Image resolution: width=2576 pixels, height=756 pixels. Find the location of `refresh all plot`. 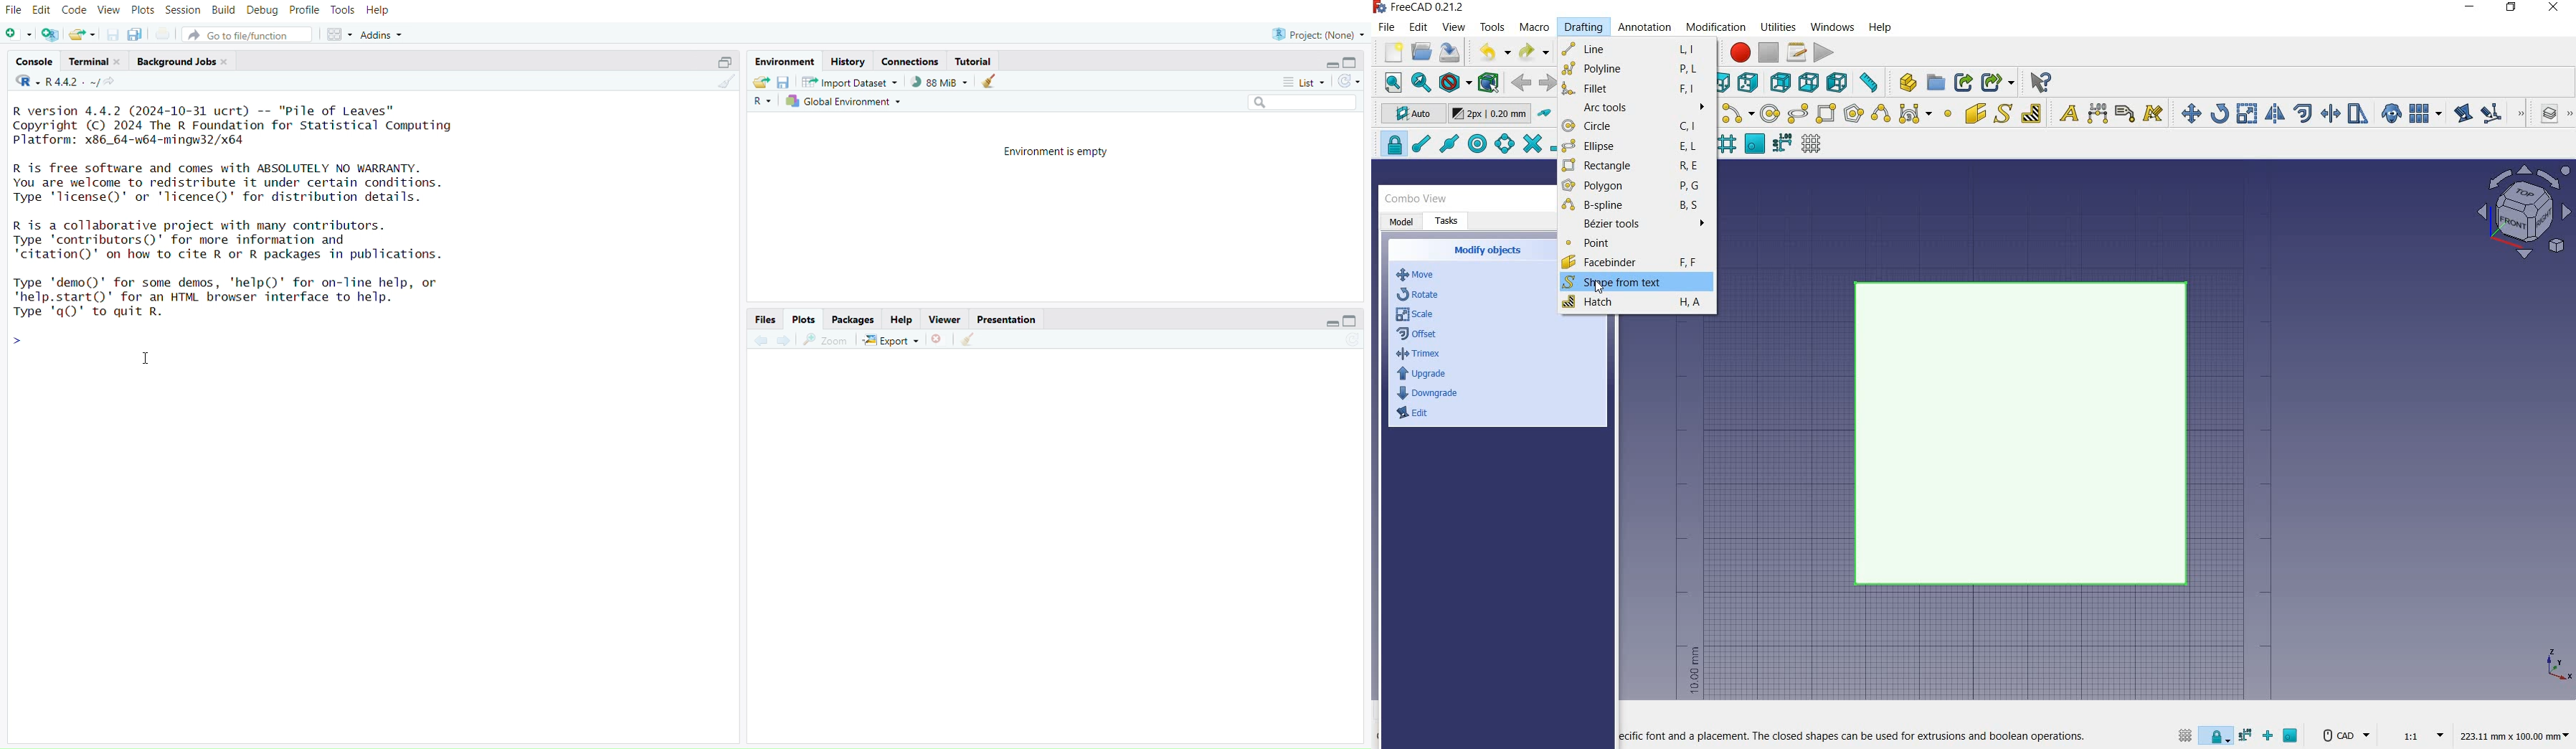

refresh all plot is located at coordinates (1345, 341).